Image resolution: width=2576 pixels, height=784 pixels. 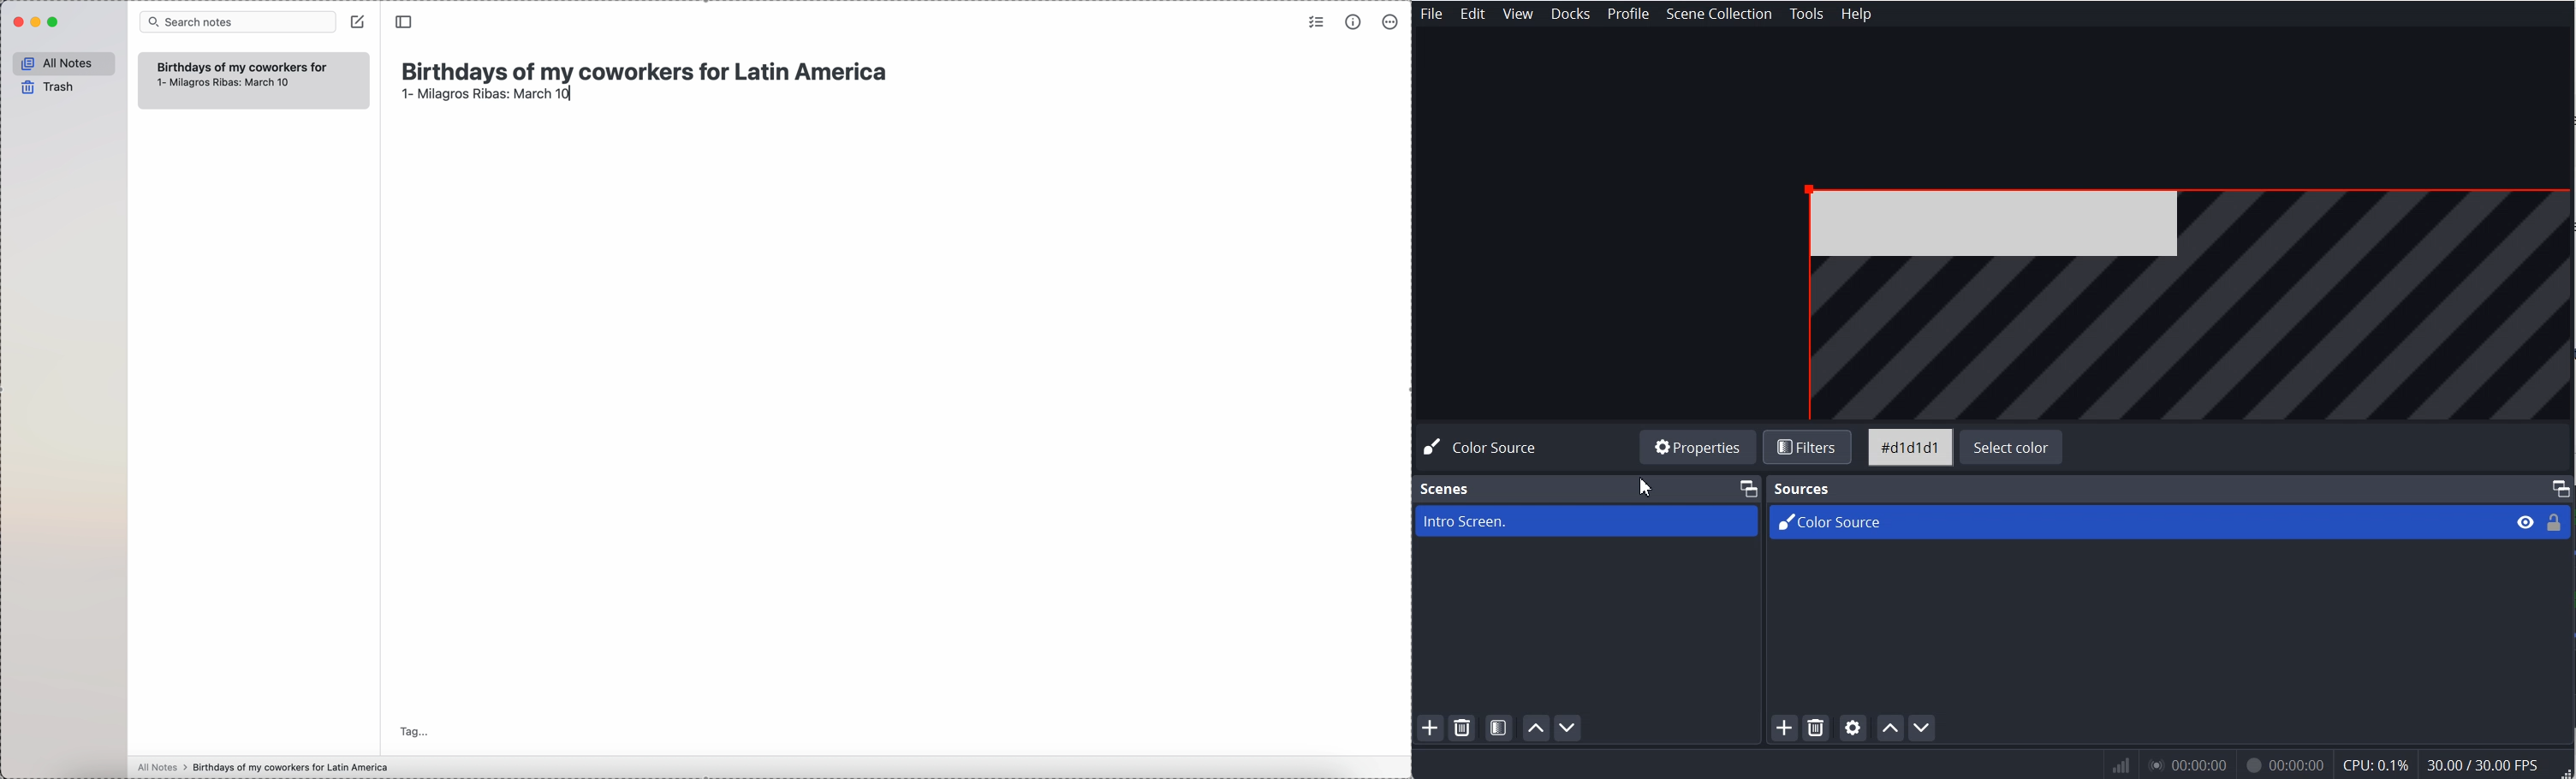 What do you see at coordinates (1355, 21) in the screenshot?
I see `metrics` at bounding box center [1355, 21].